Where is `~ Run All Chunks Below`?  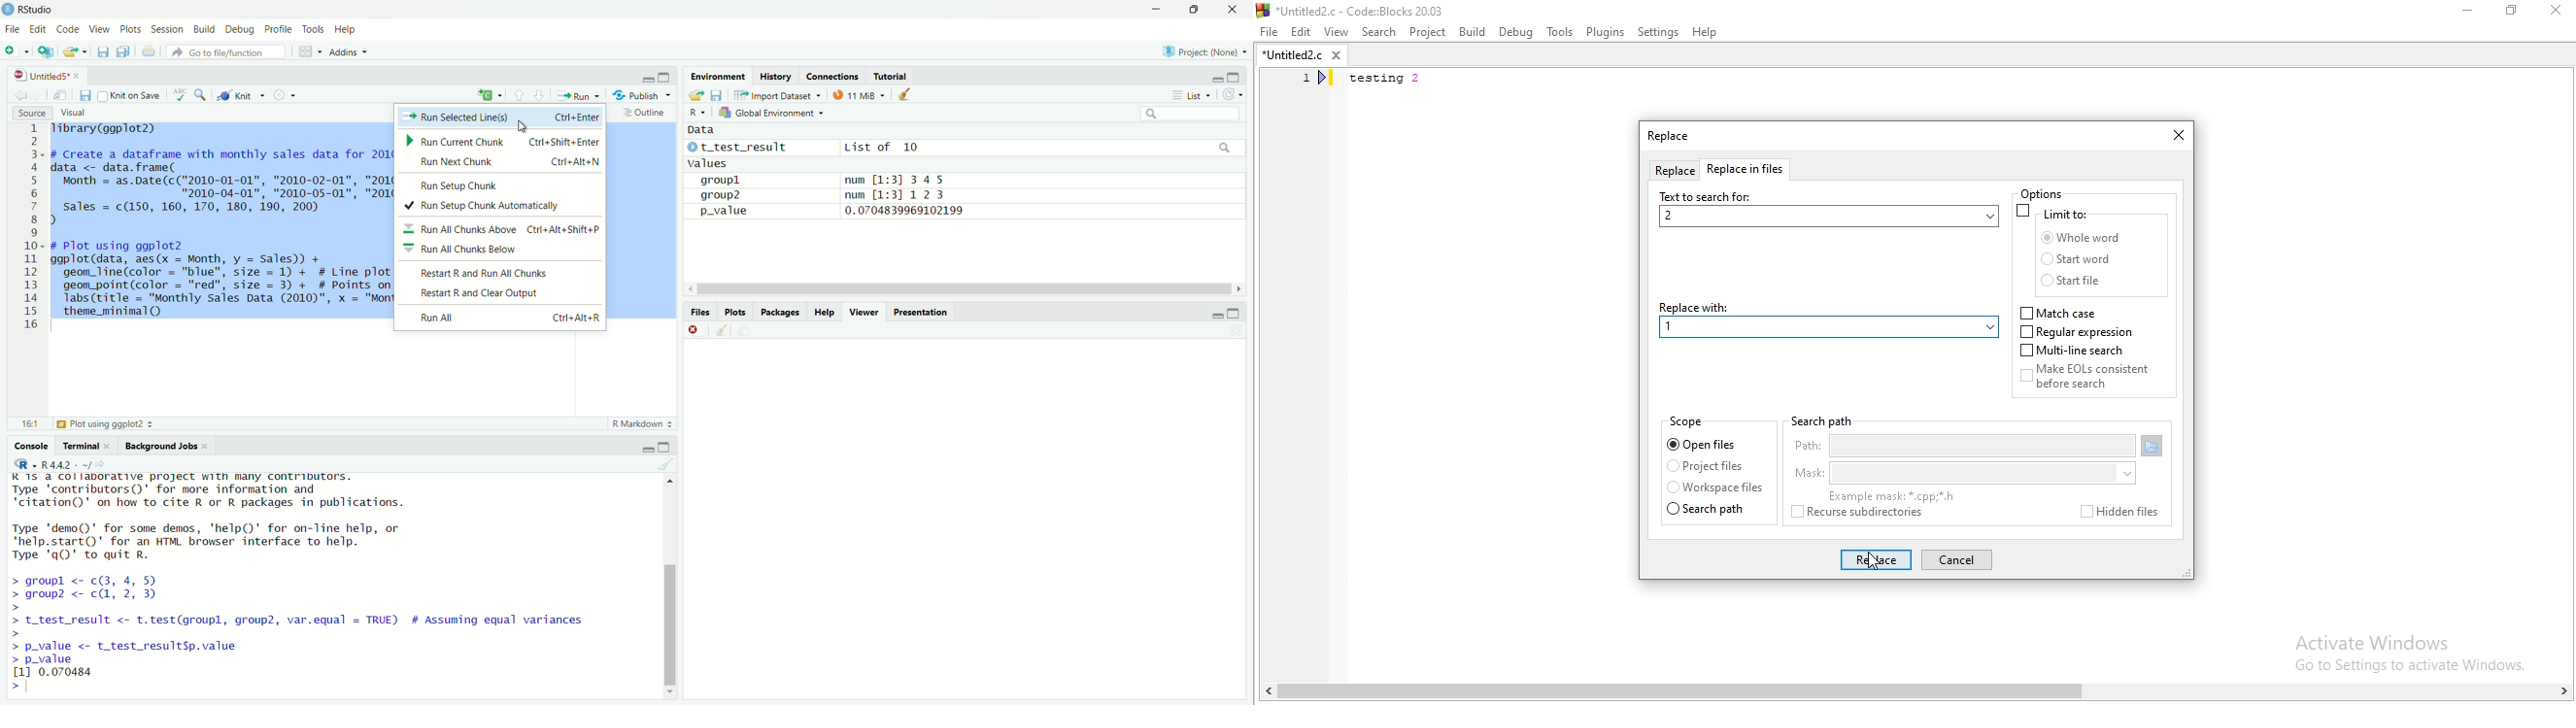 ~ Run All Chunks Below is located at coordinates (469, 251).